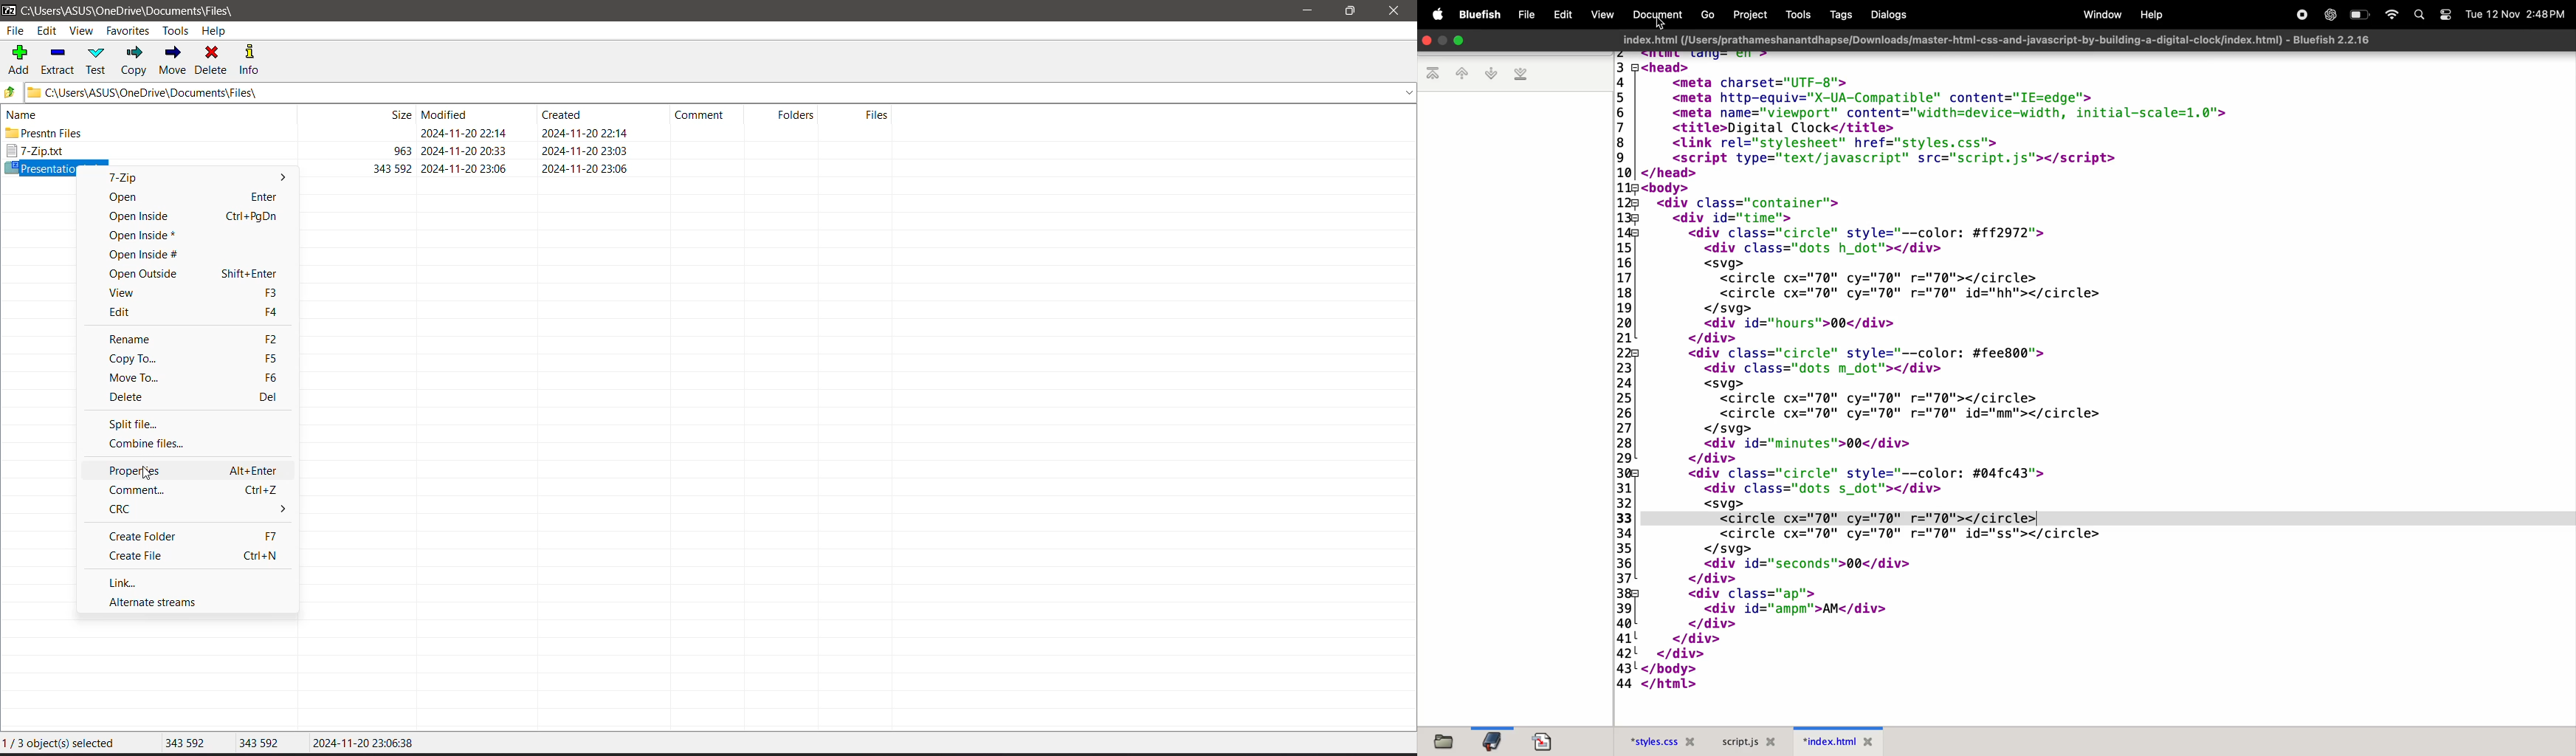 The width and height of the screenshot is (2576, 756). What do you see at coordinates (145, 473) in the screenshot?
I see `Cursor` at bounding box center [145, 473].